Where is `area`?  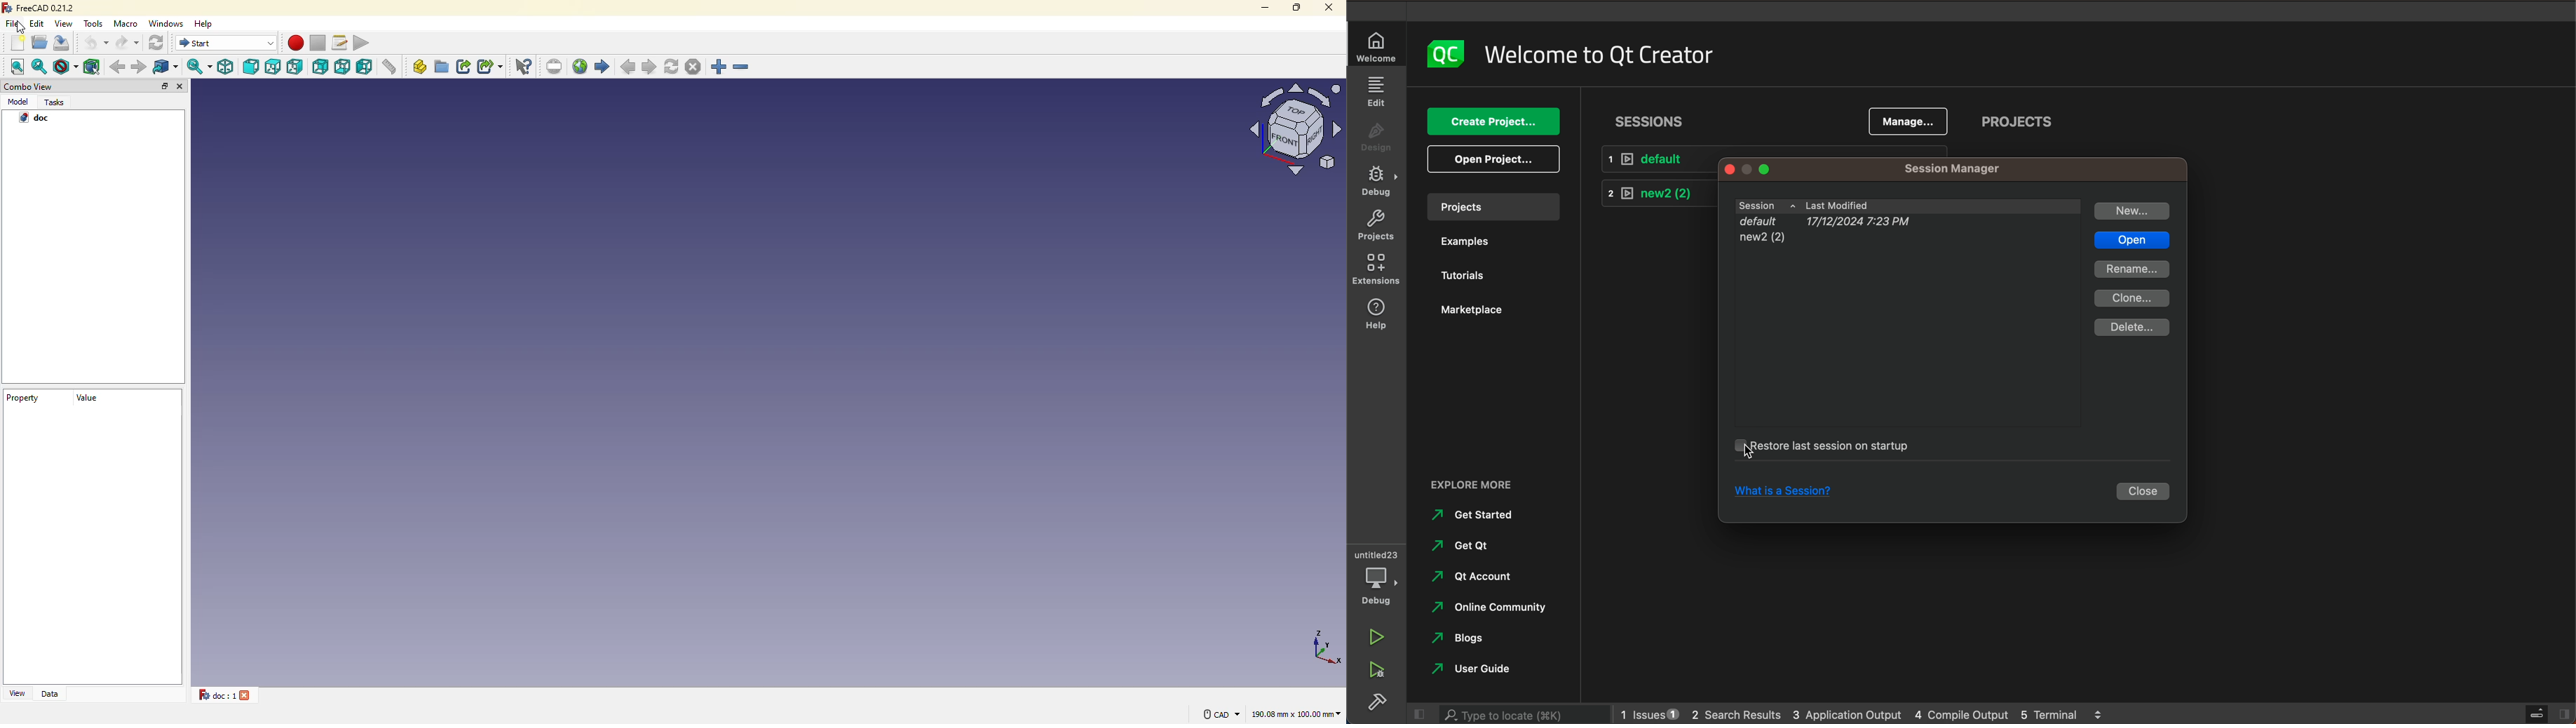
area is located at coordinates (1296, 715).